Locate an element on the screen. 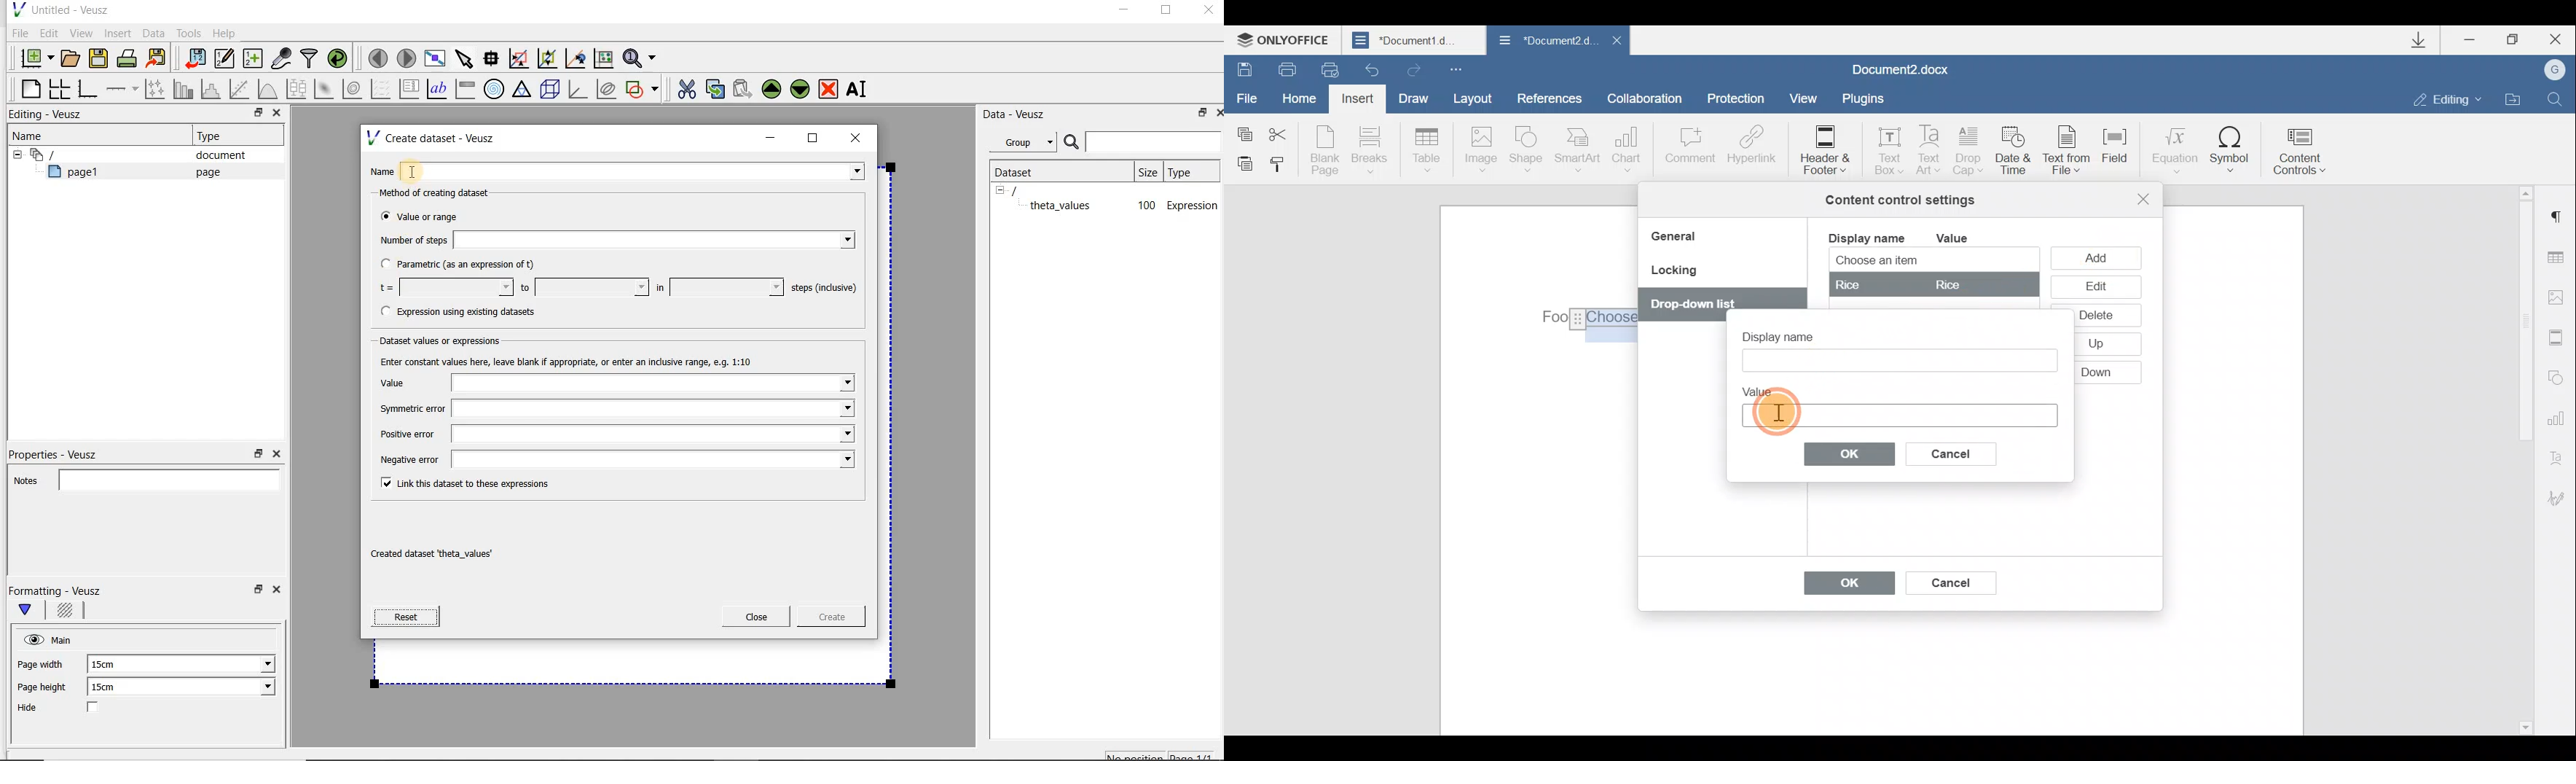 The height and width of the screenshot is (784, 2576). maximize is located at coordinates (813, 138).